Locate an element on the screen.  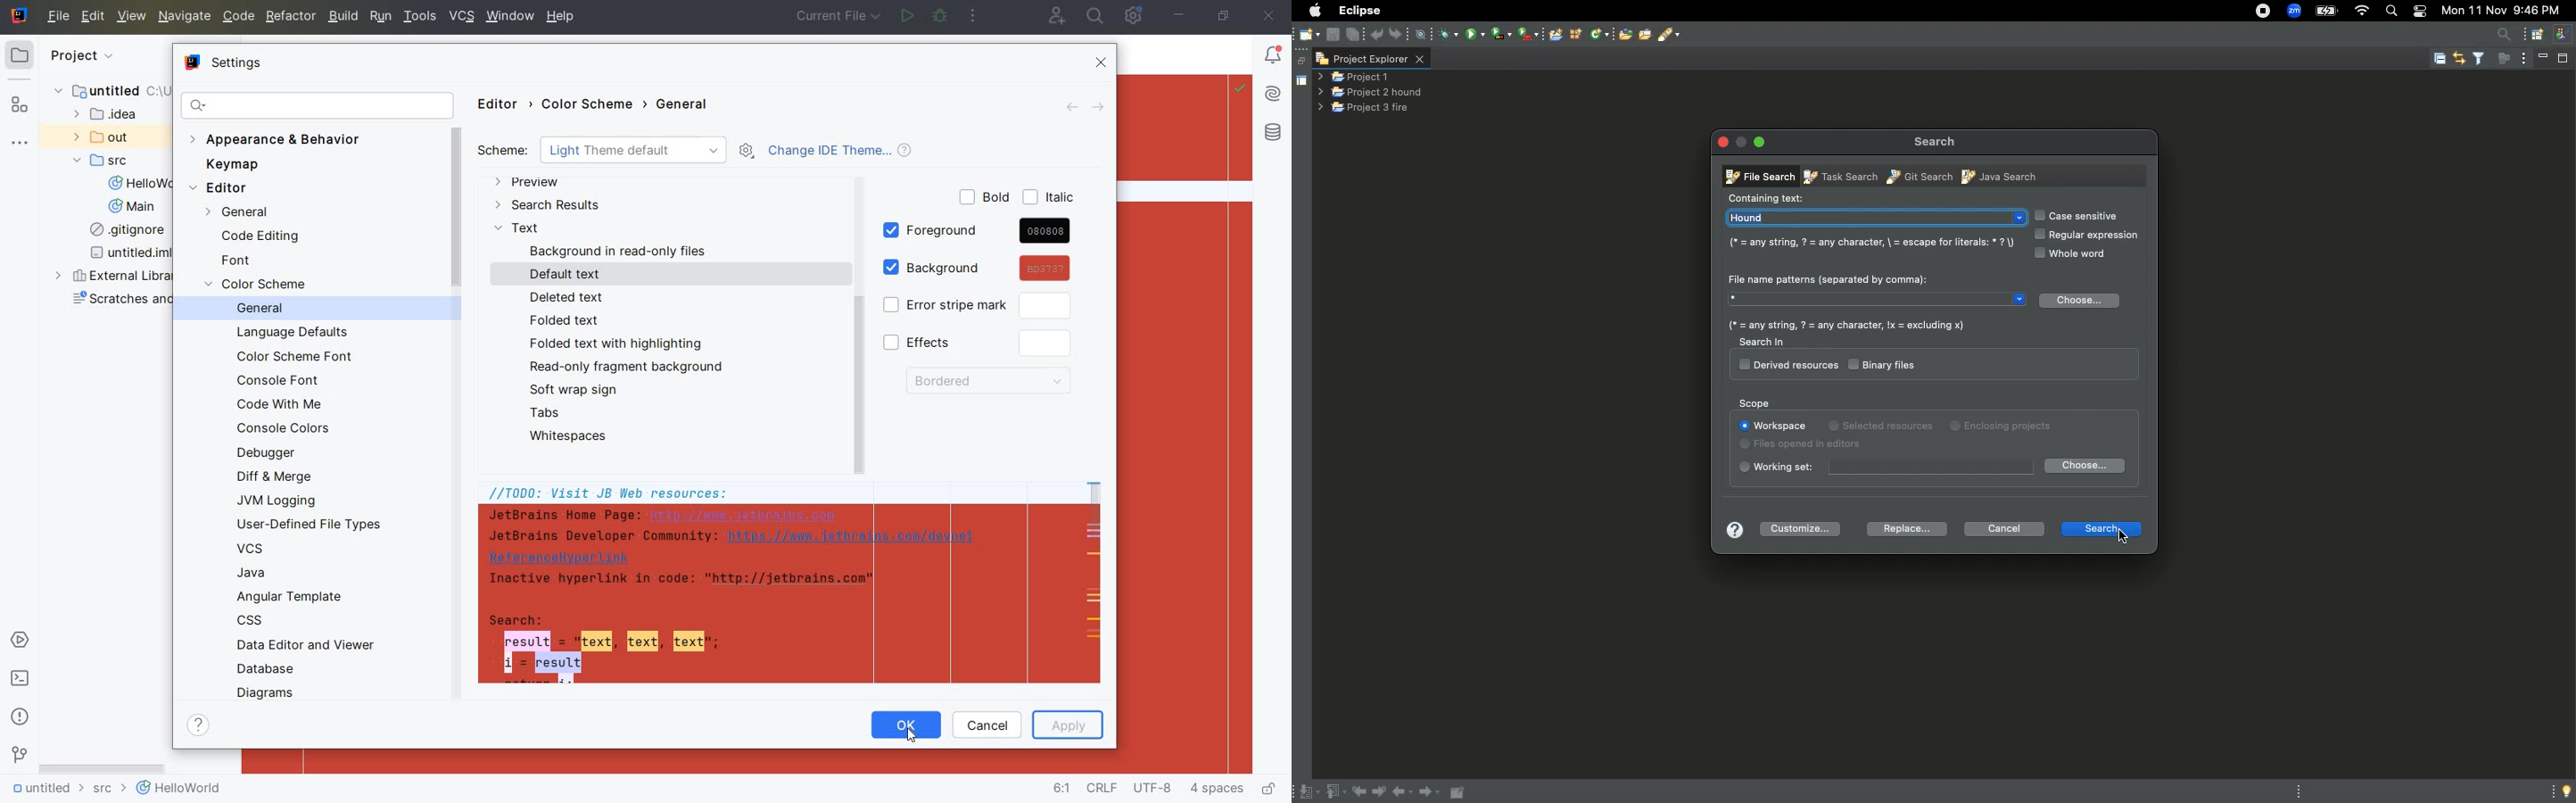
PREVIEW is located at coordinates (530, 184).